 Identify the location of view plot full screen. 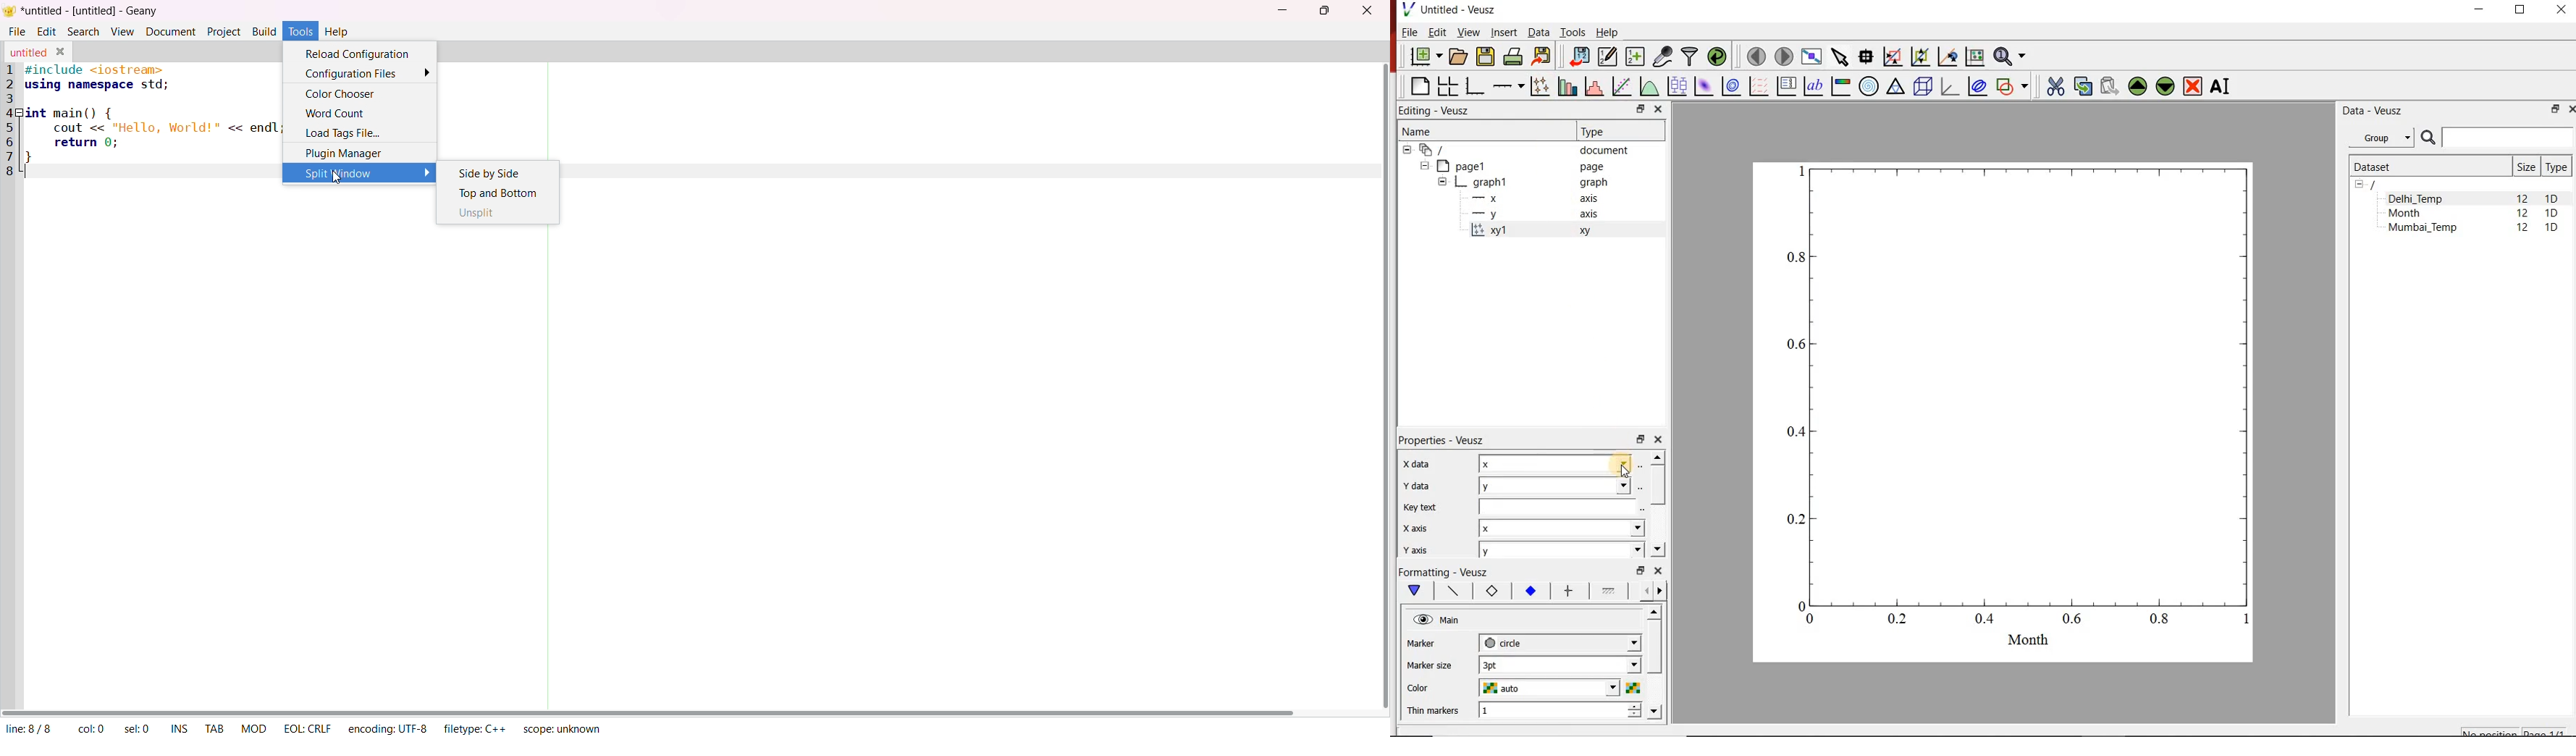
(1812, 57).